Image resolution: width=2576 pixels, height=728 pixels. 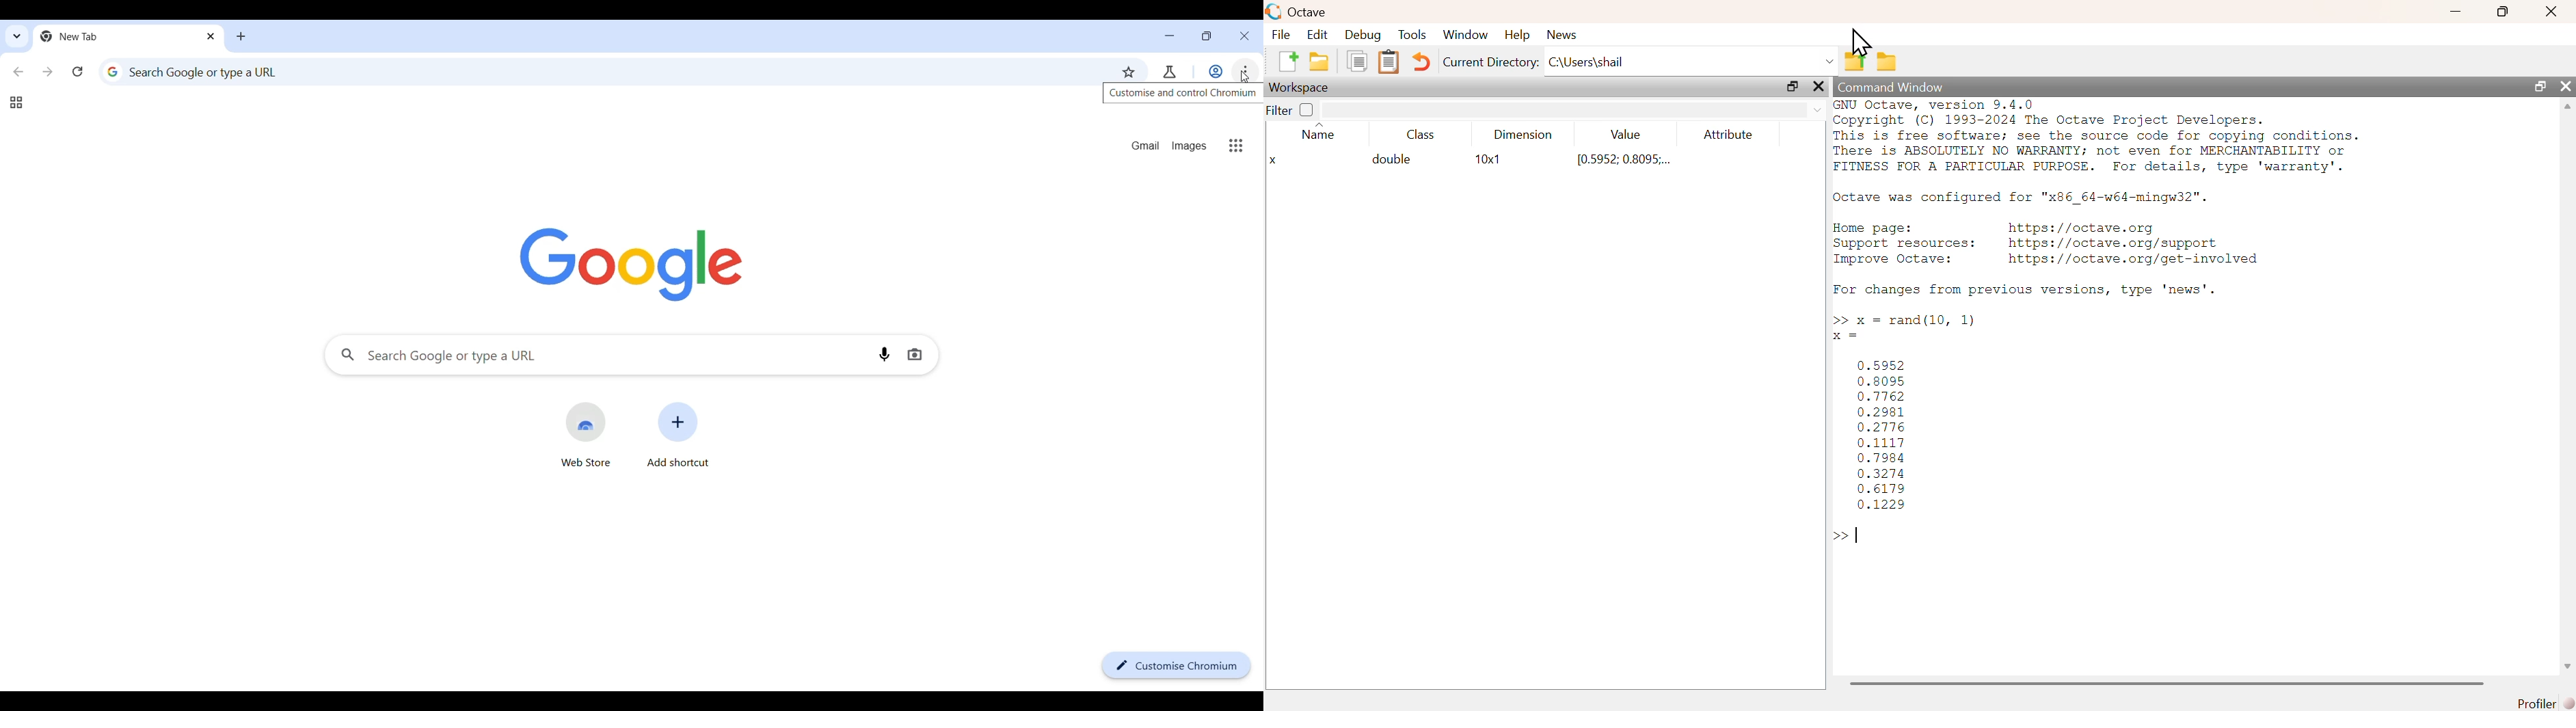 I want to click on Google images, so click(x=1190, y=146).